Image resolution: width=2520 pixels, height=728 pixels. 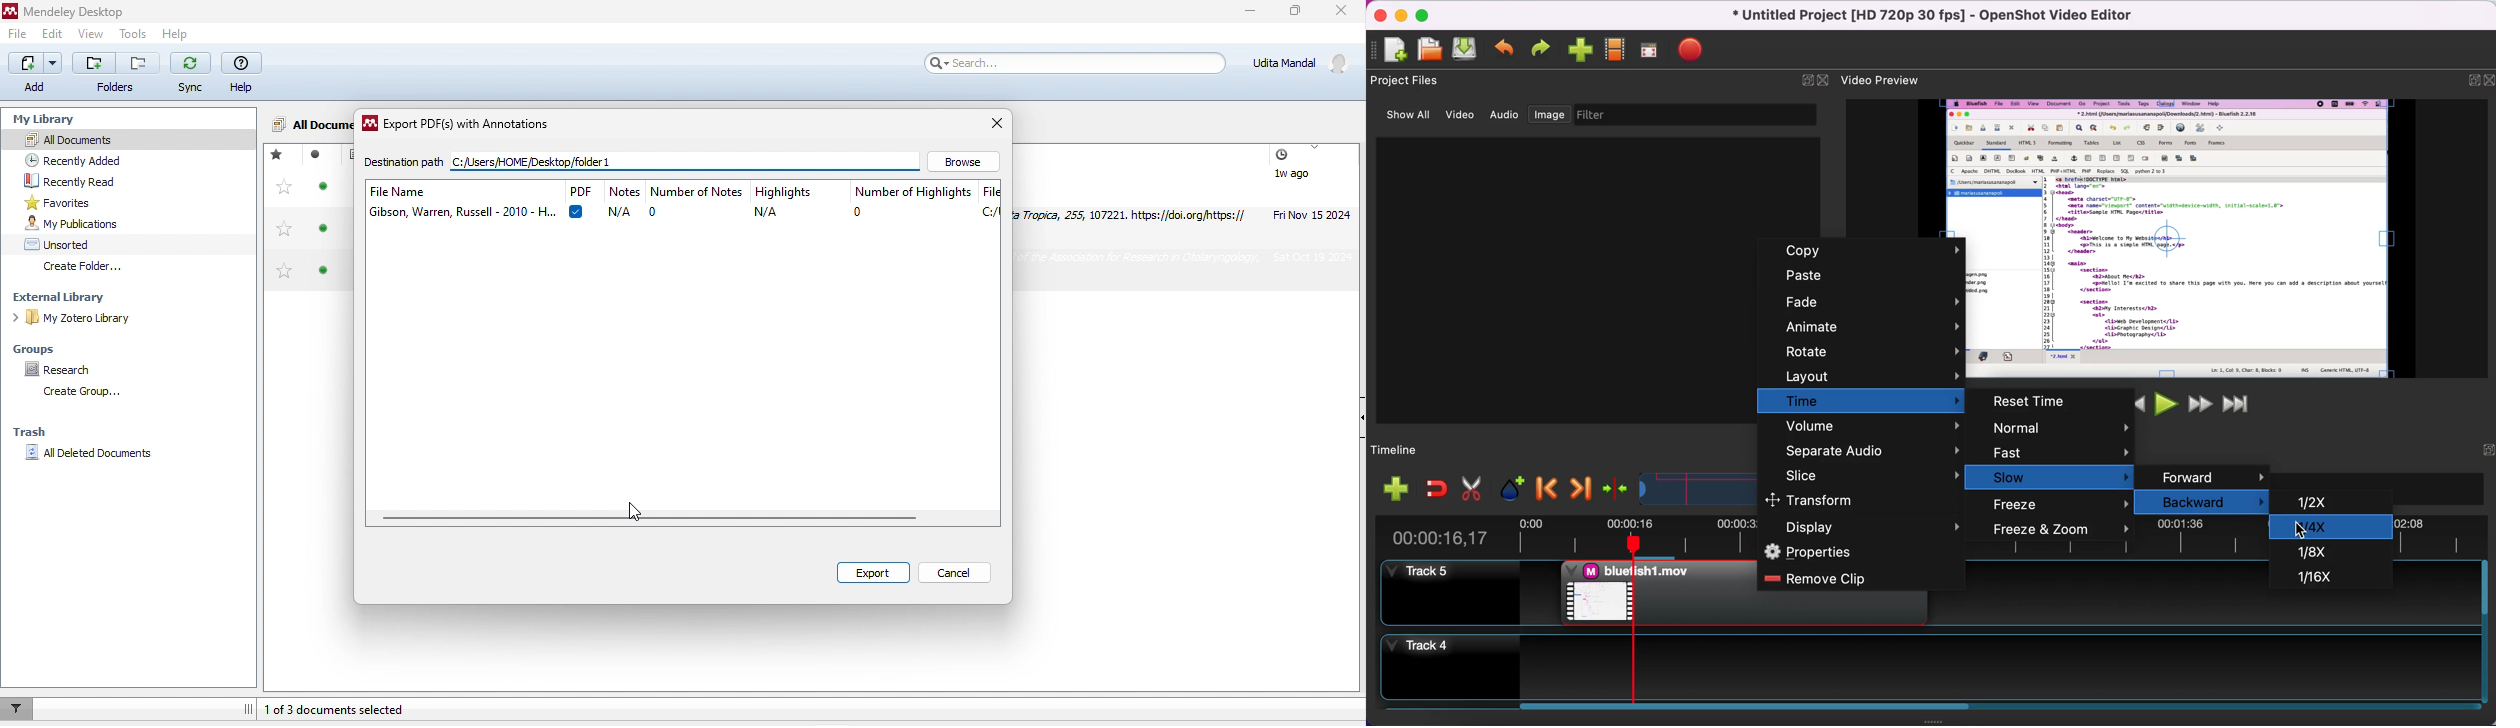 I want to click on freeze, so click(x=2064, y=502).